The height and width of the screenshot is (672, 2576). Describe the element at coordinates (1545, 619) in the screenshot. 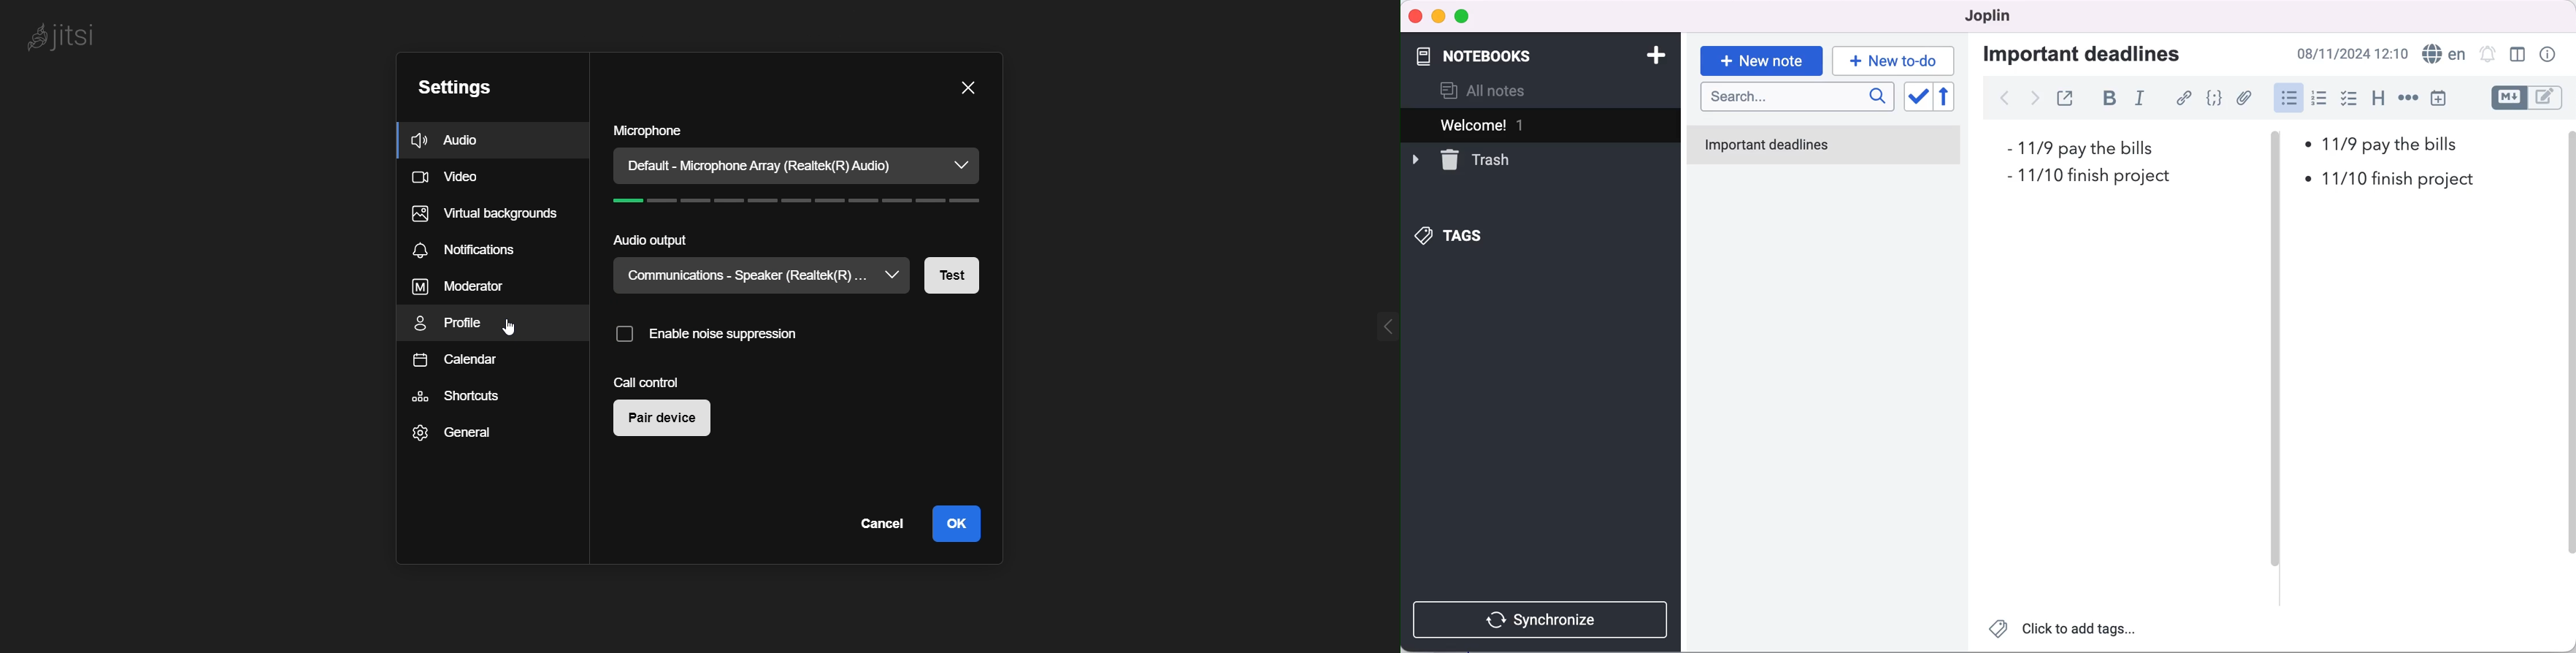

I see `synchronize` at that location.